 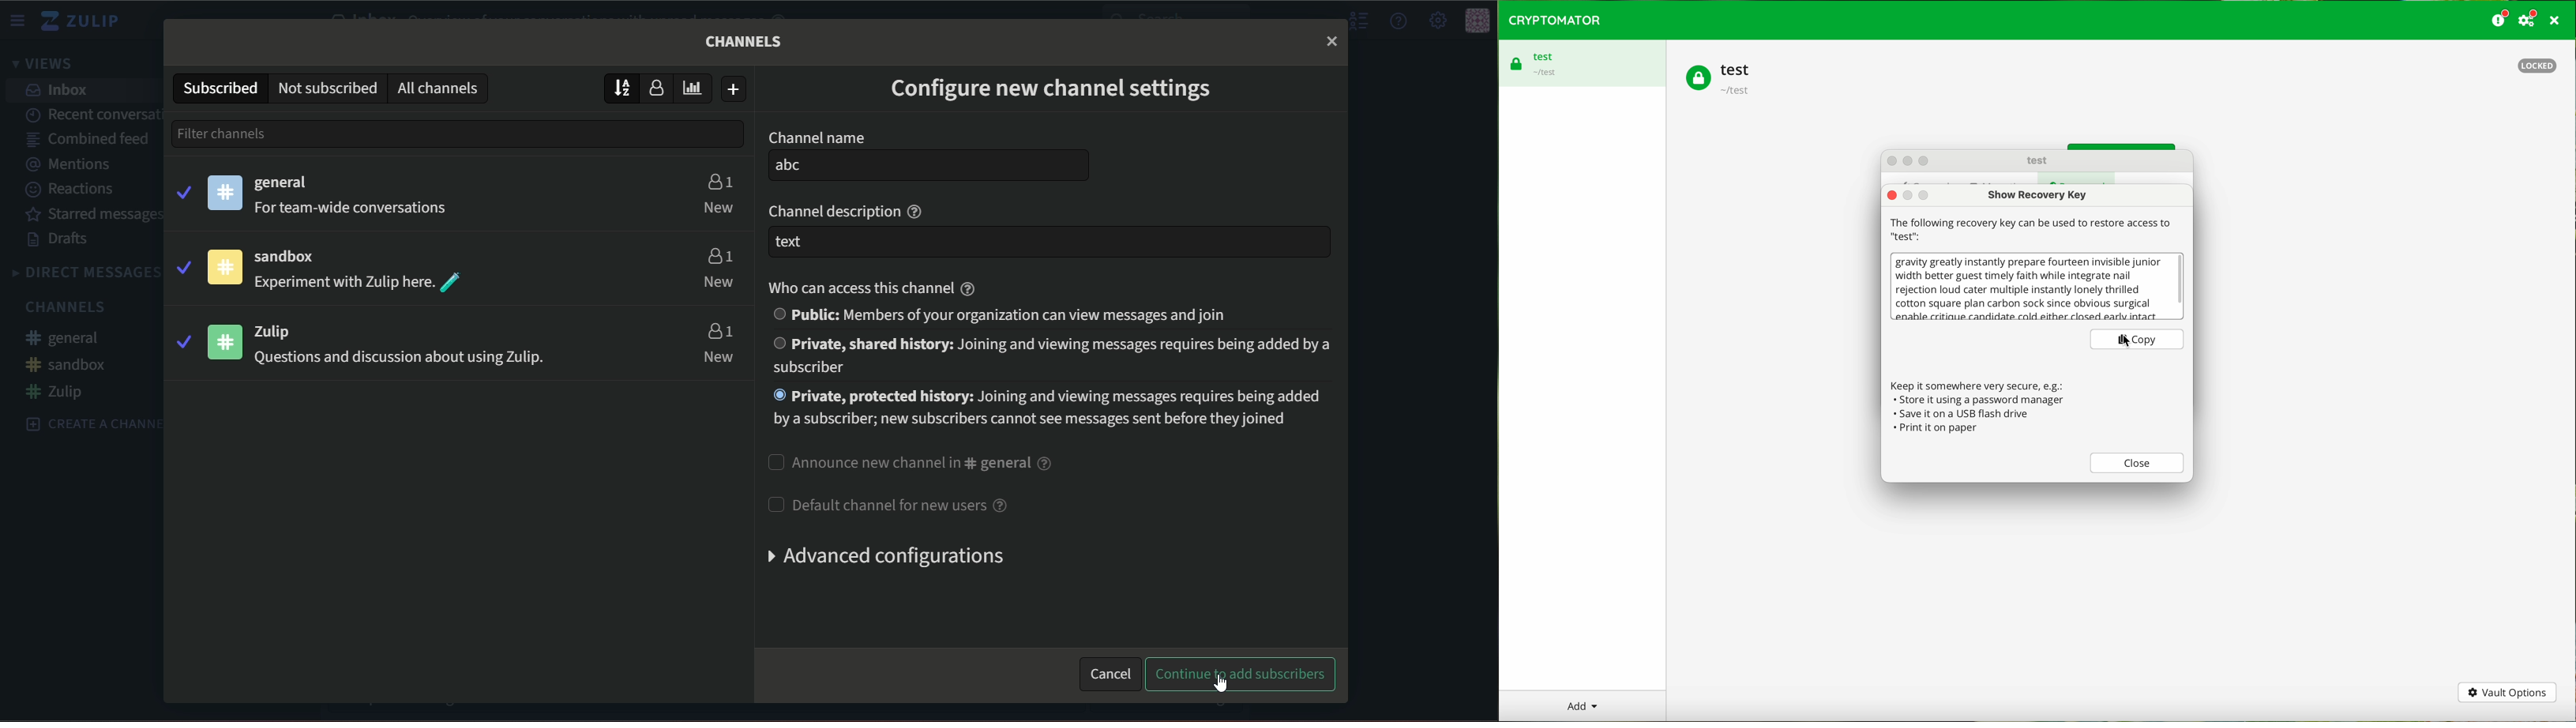 What do you see at coordinates (84, 273) in the screenshot?
I see `direct messages` at bounding box center [84, 273].